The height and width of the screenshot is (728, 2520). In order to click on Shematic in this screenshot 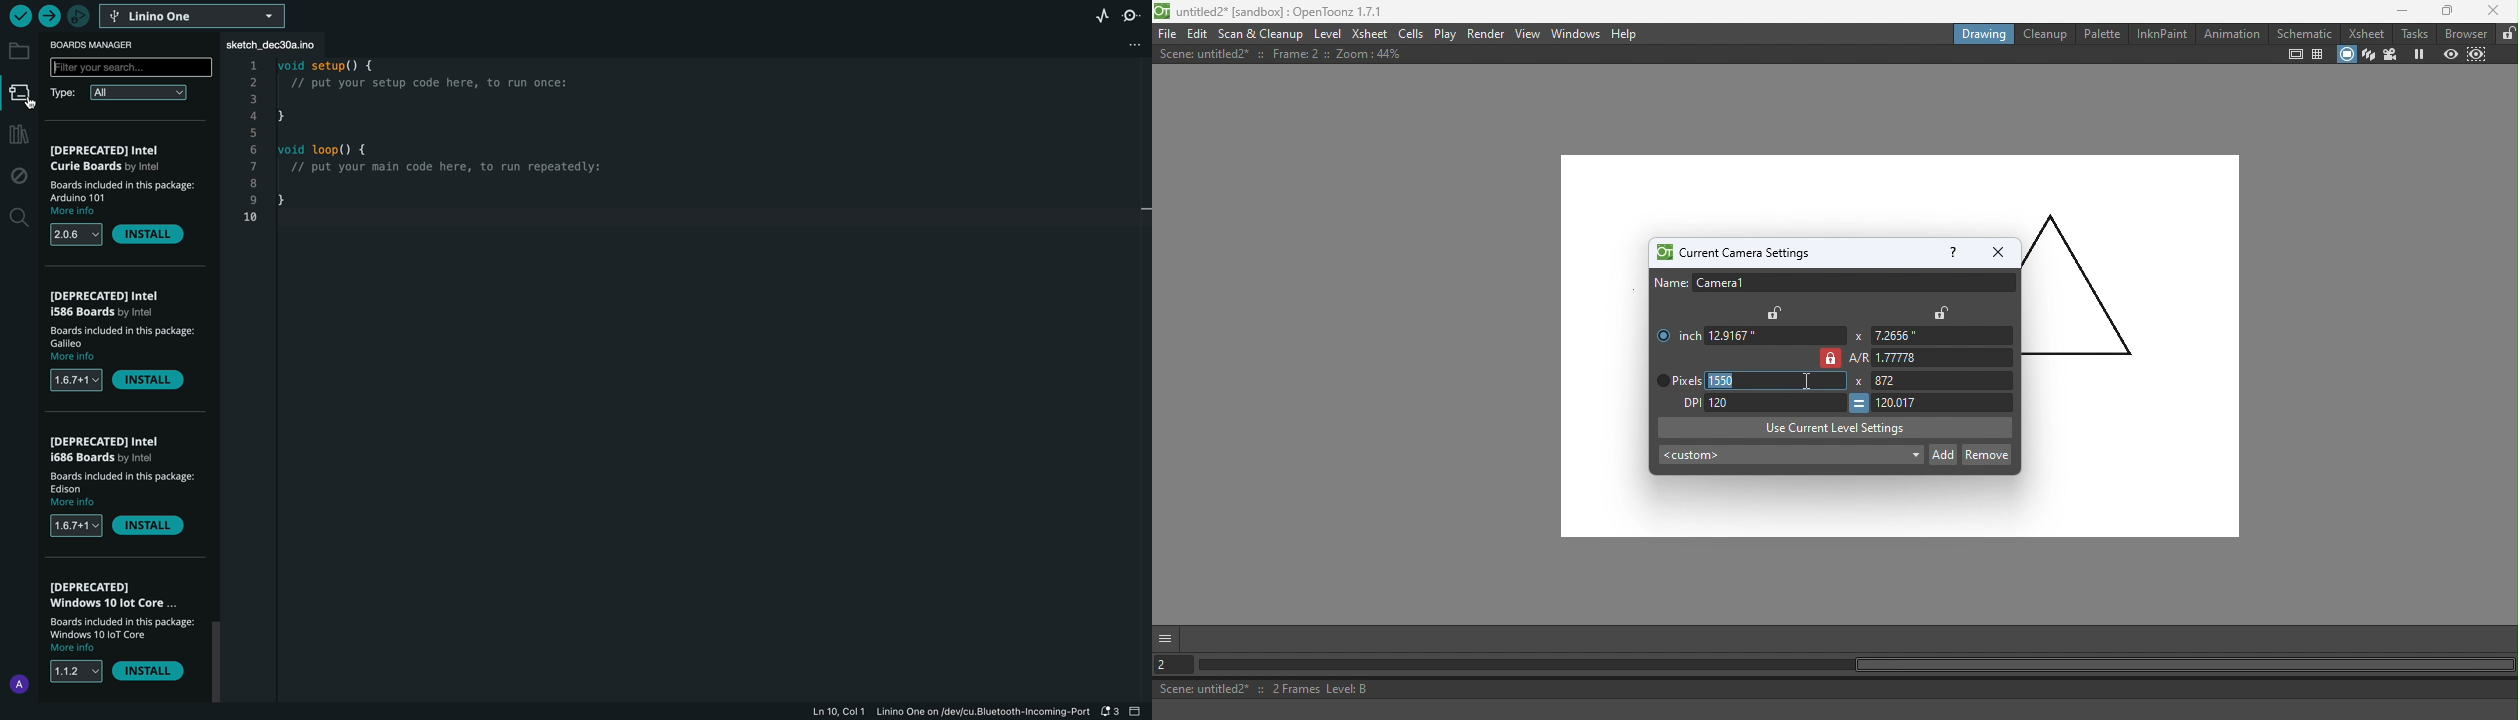, I will do `click(2303, 31)`.